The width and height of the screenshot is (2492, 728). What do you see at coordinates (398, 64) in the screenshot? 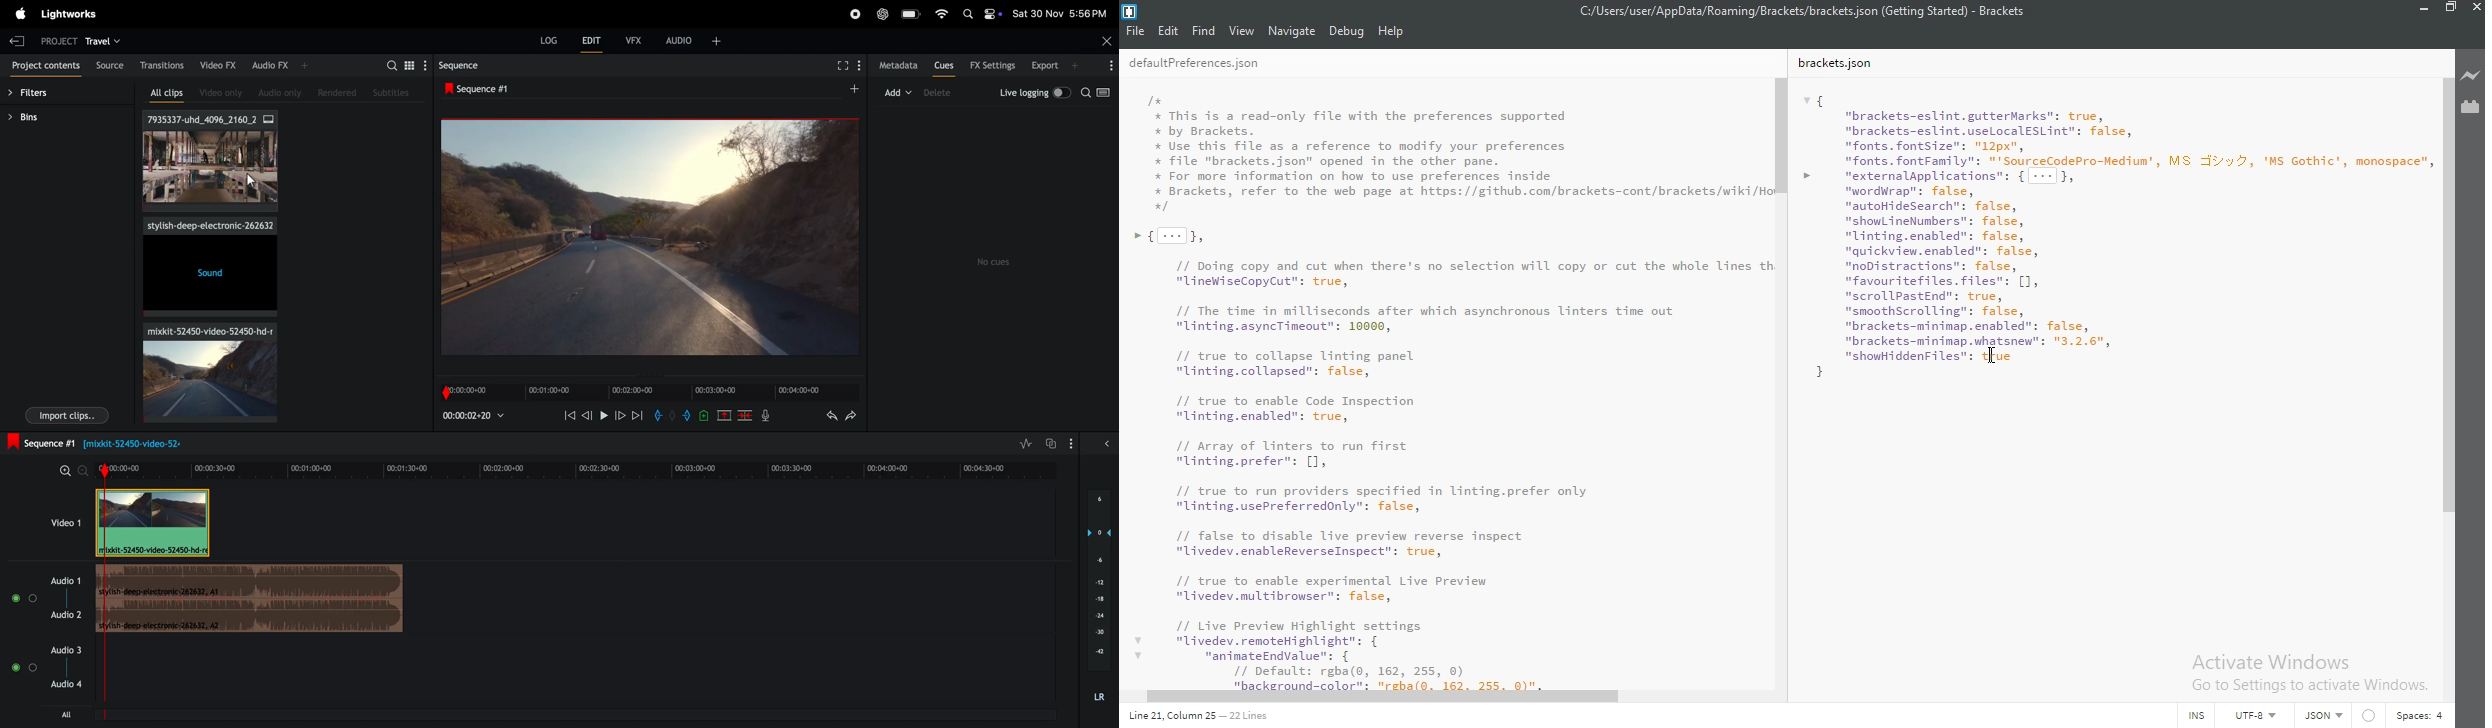
I see `search` at bounding box center [398, 64].